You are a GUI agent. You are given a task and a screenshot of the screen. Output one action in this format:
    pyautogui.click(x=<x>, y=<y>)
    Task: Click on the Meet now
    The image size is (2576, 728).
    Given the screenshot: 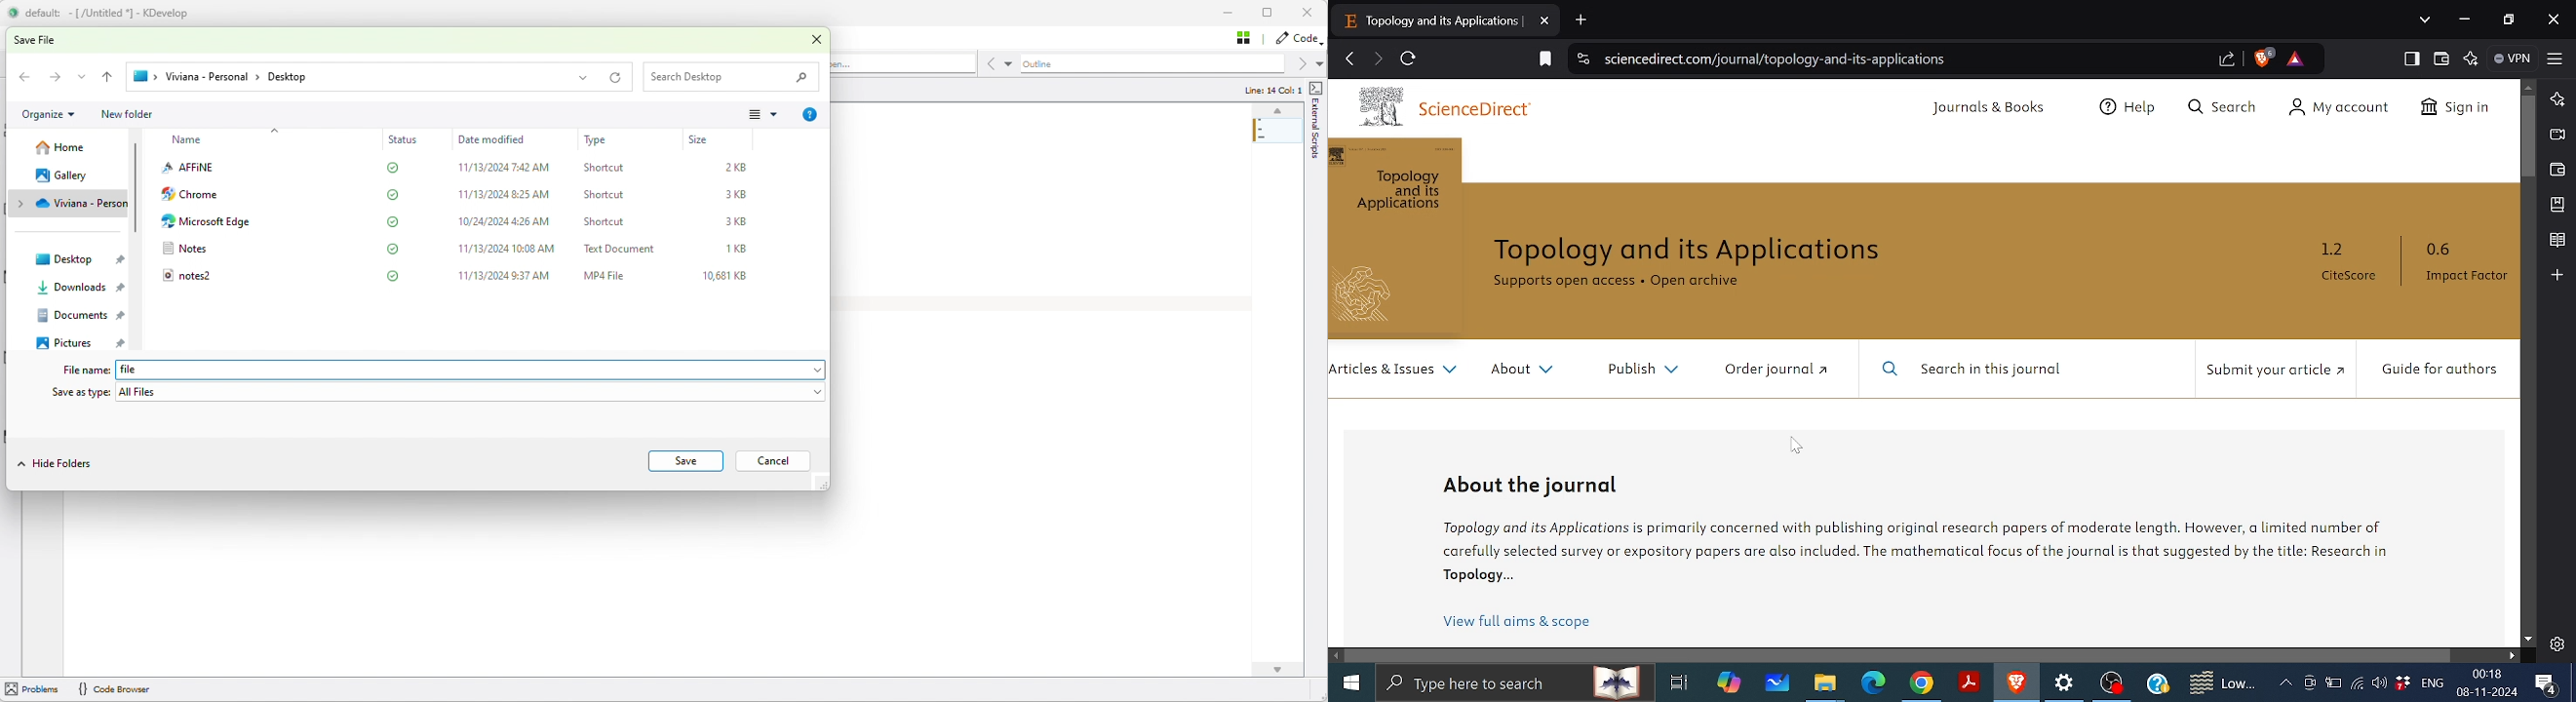 What is the action you would take?
    pyautogui.click(x=2310, y=682)
    